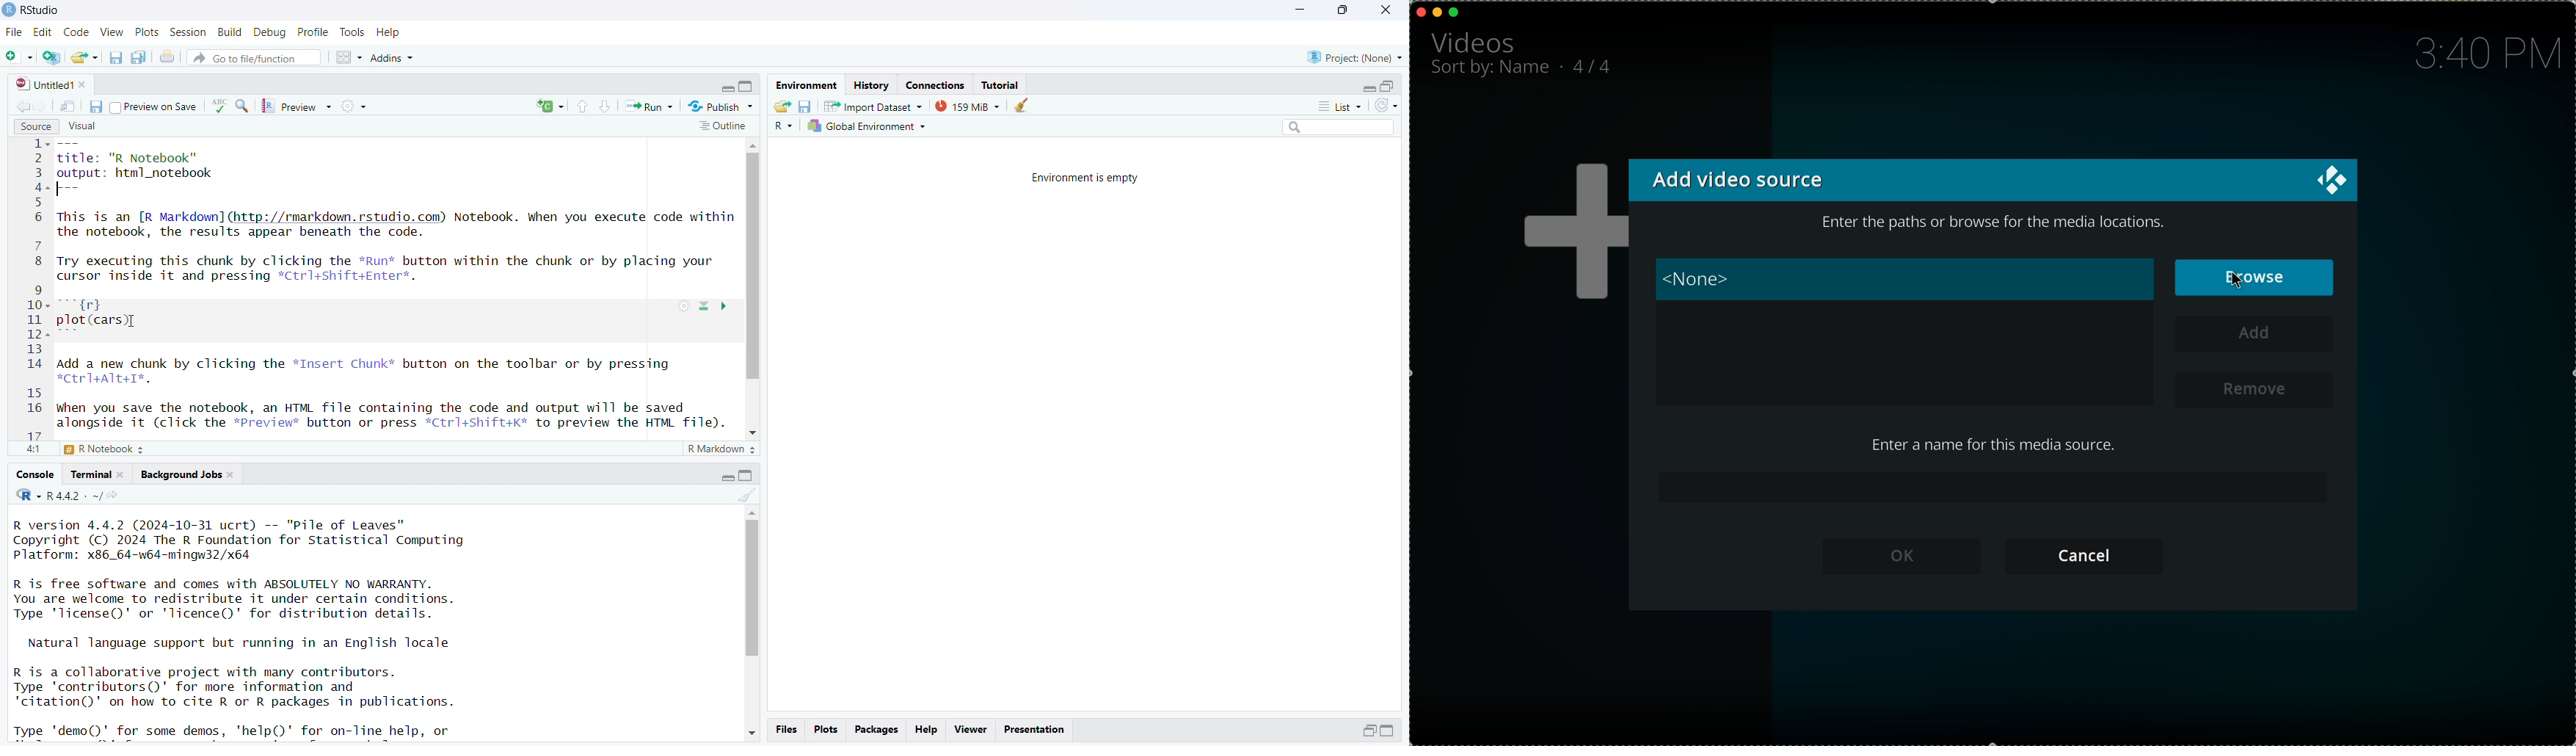  Describe the element at coordinates (1383, 10) in the screenshot. I see `close` at that location.